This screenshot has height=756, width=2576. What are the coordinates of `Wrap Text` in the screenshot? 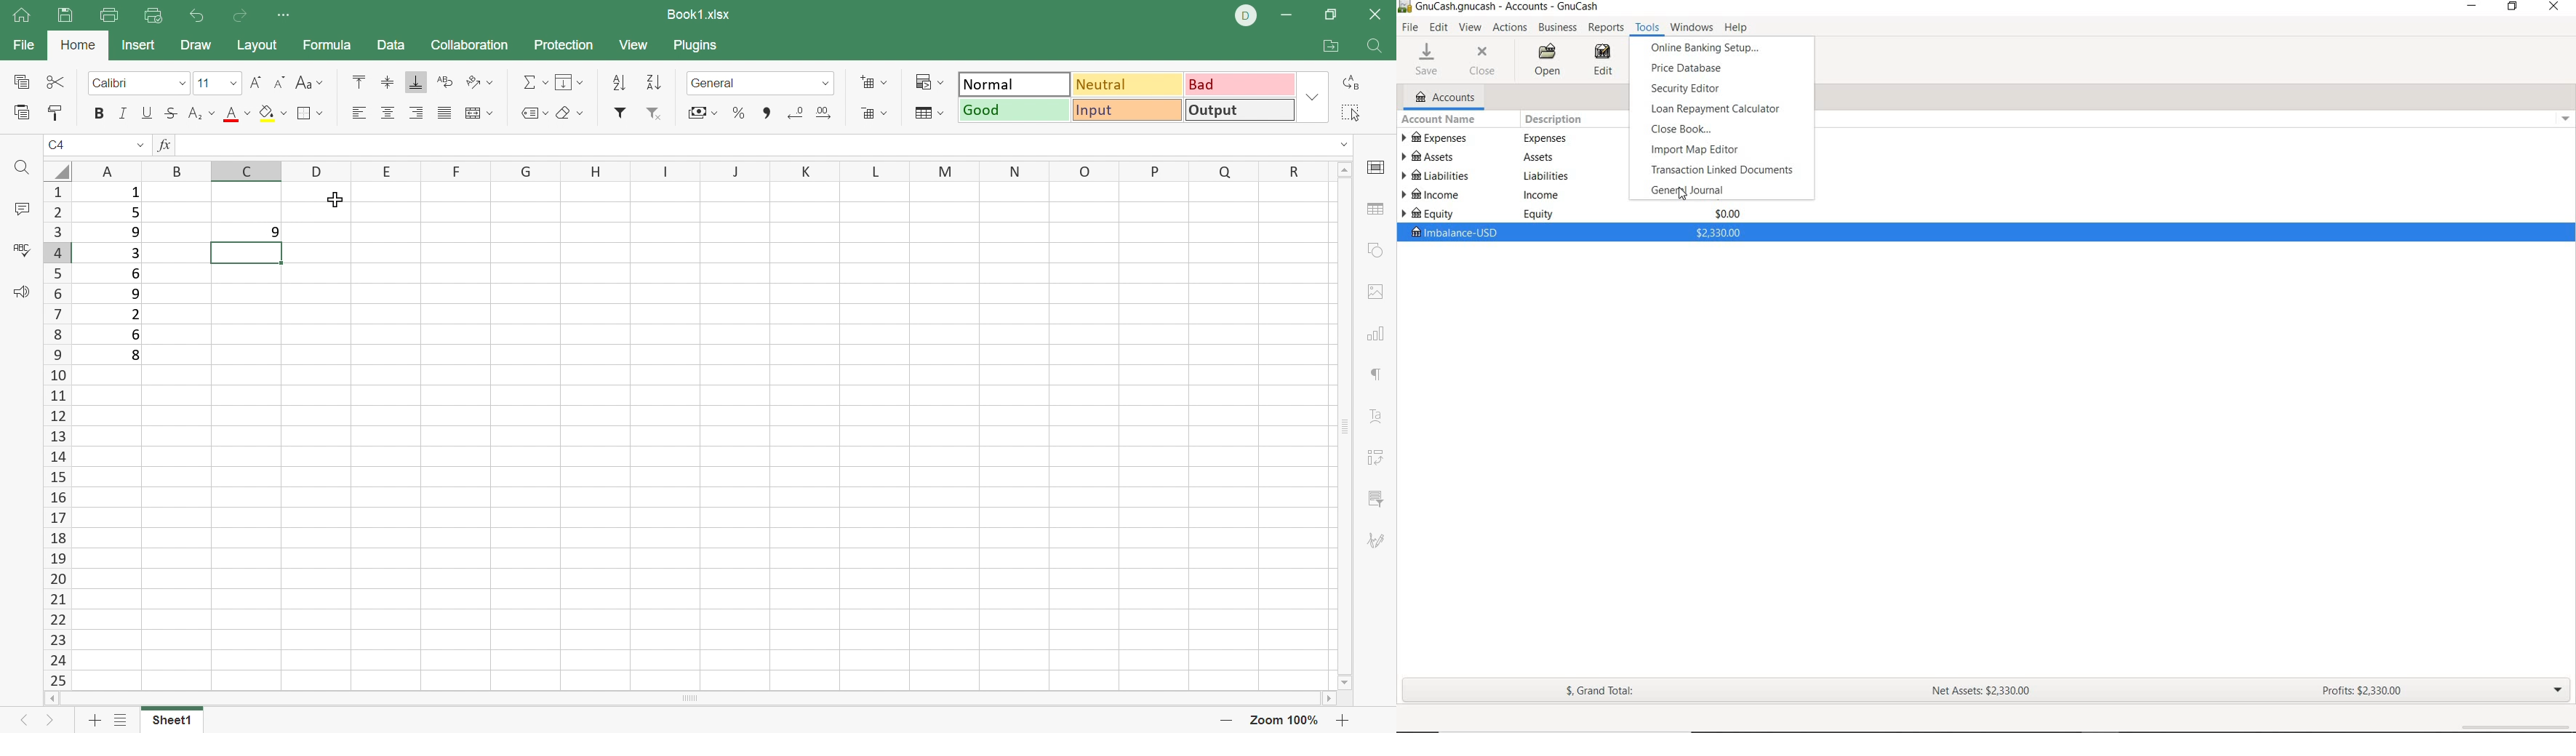 It's located at (444, 81).